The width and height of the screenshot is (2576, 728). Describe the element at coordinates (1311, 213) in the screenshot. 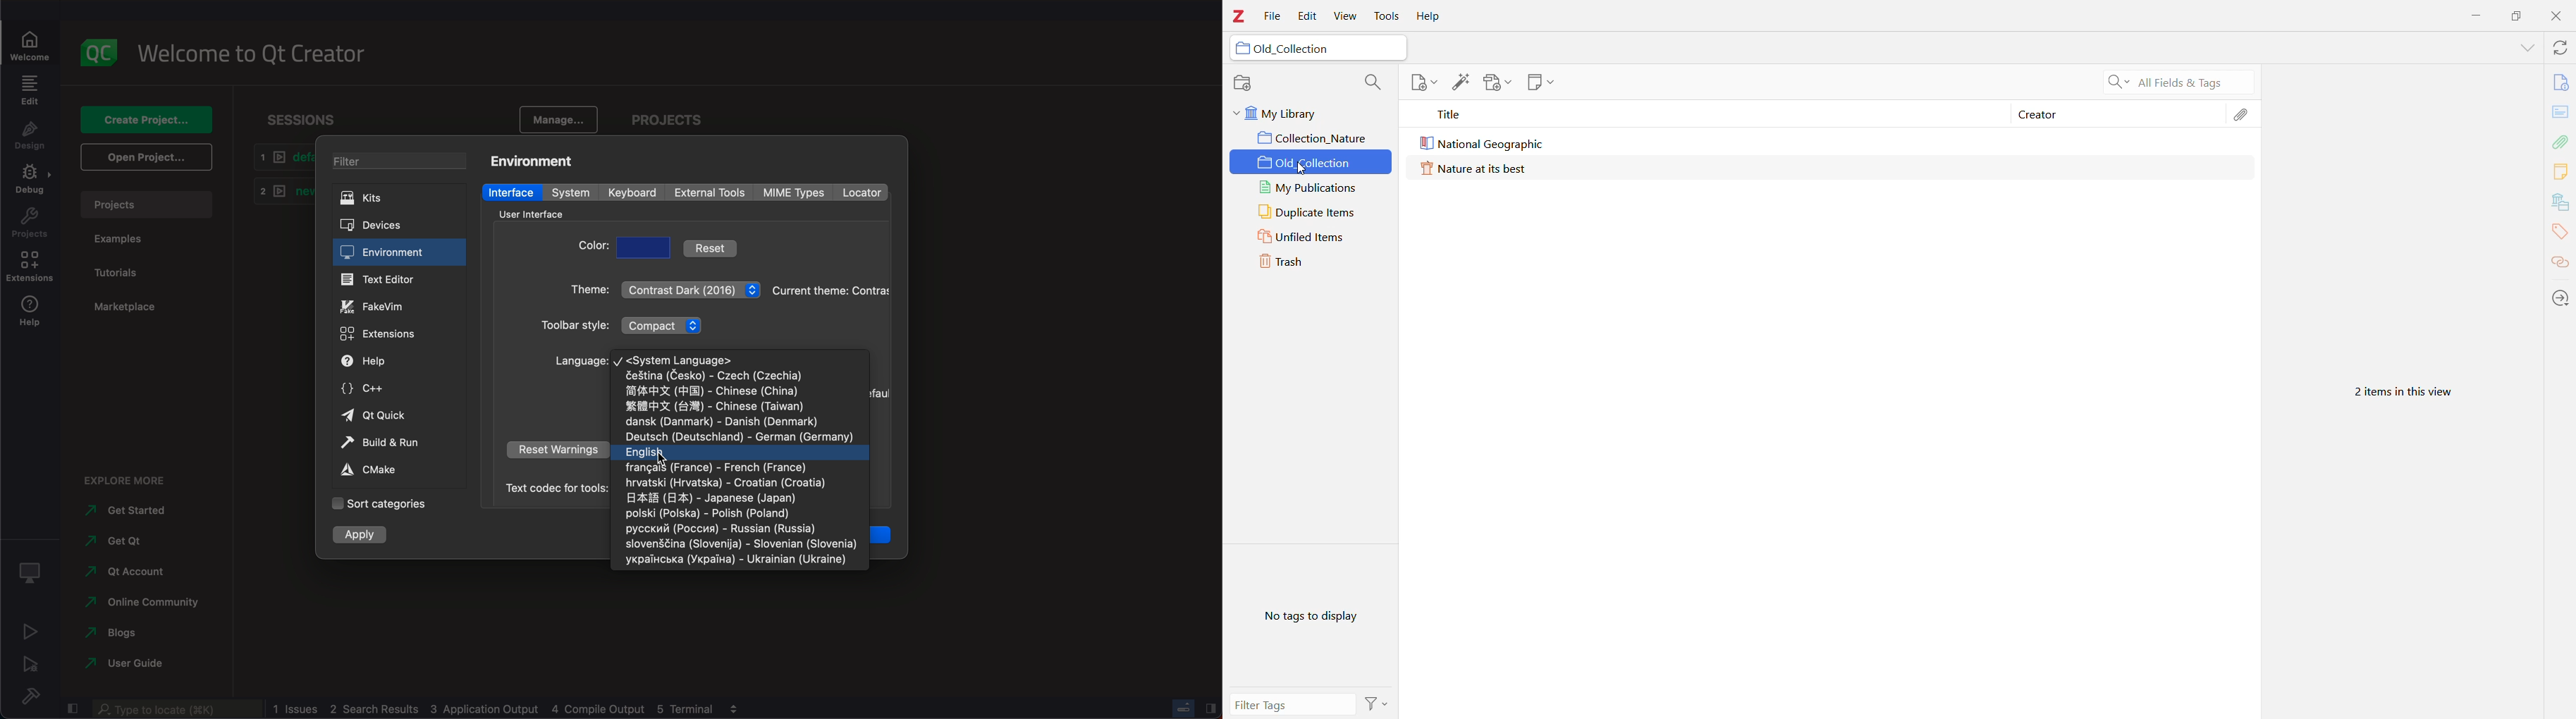

I see `Duplicate Items` at that location.